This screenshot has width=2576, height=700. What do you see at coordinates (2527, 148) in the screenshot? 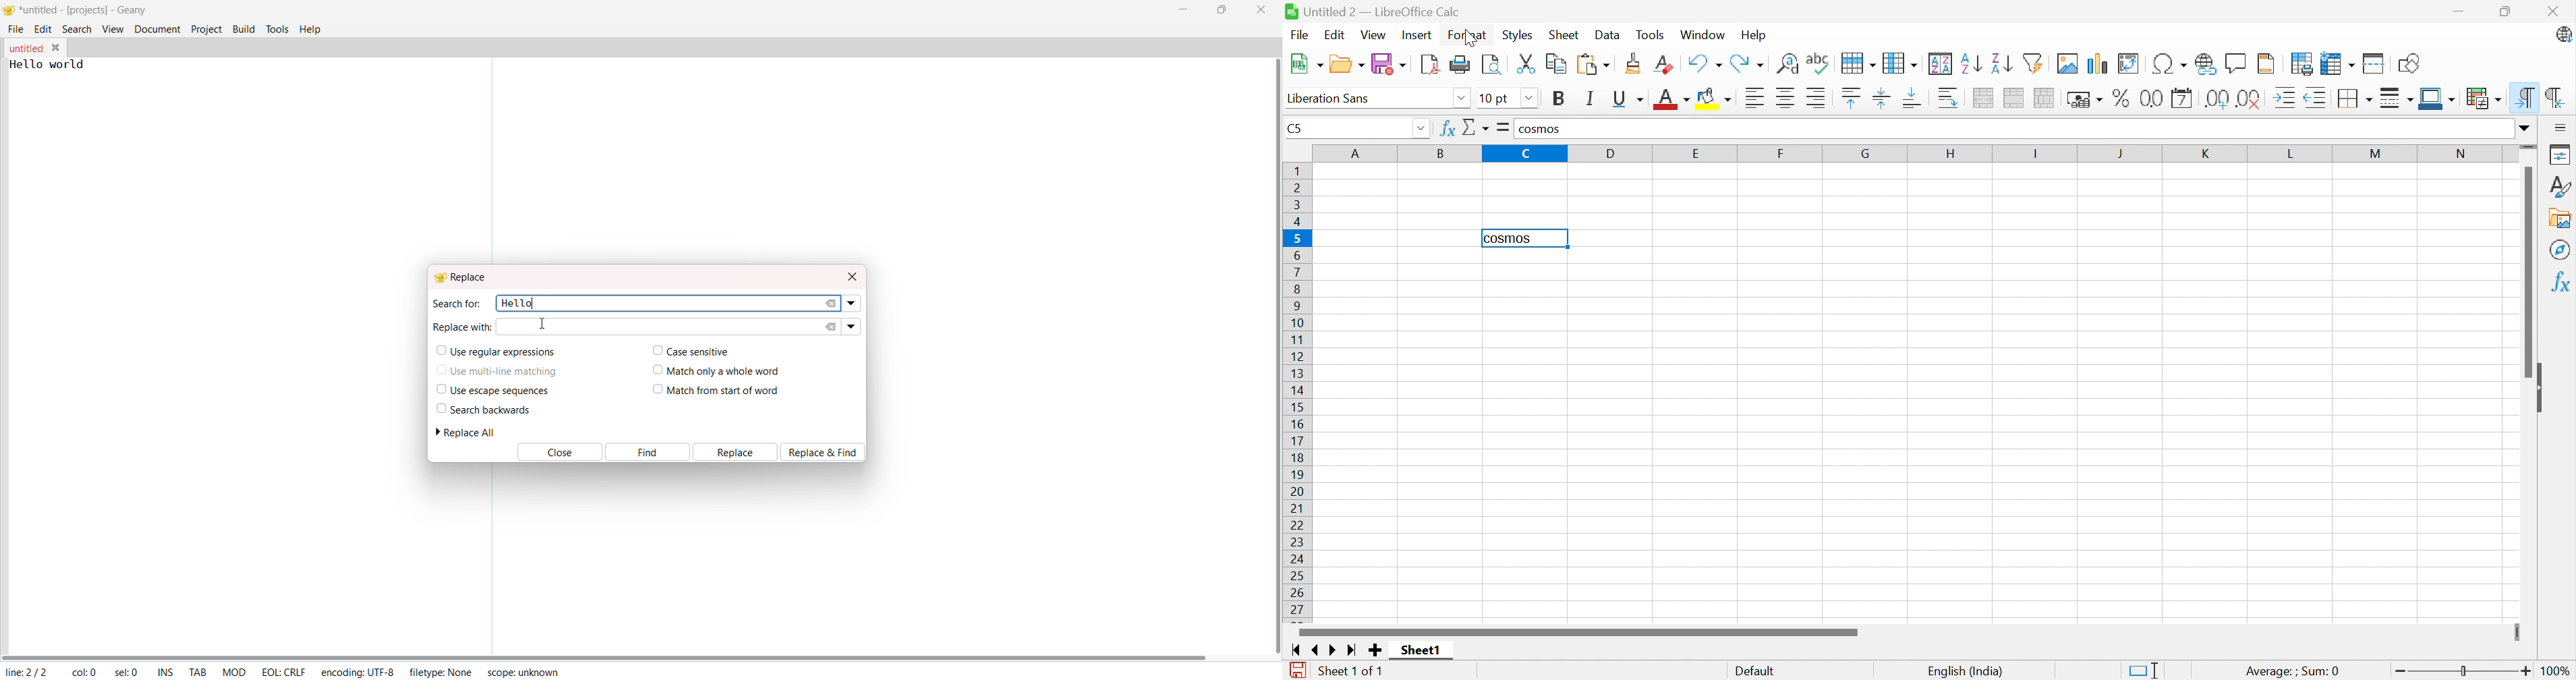
I see `Slider` at bounding box center [2527, 148].